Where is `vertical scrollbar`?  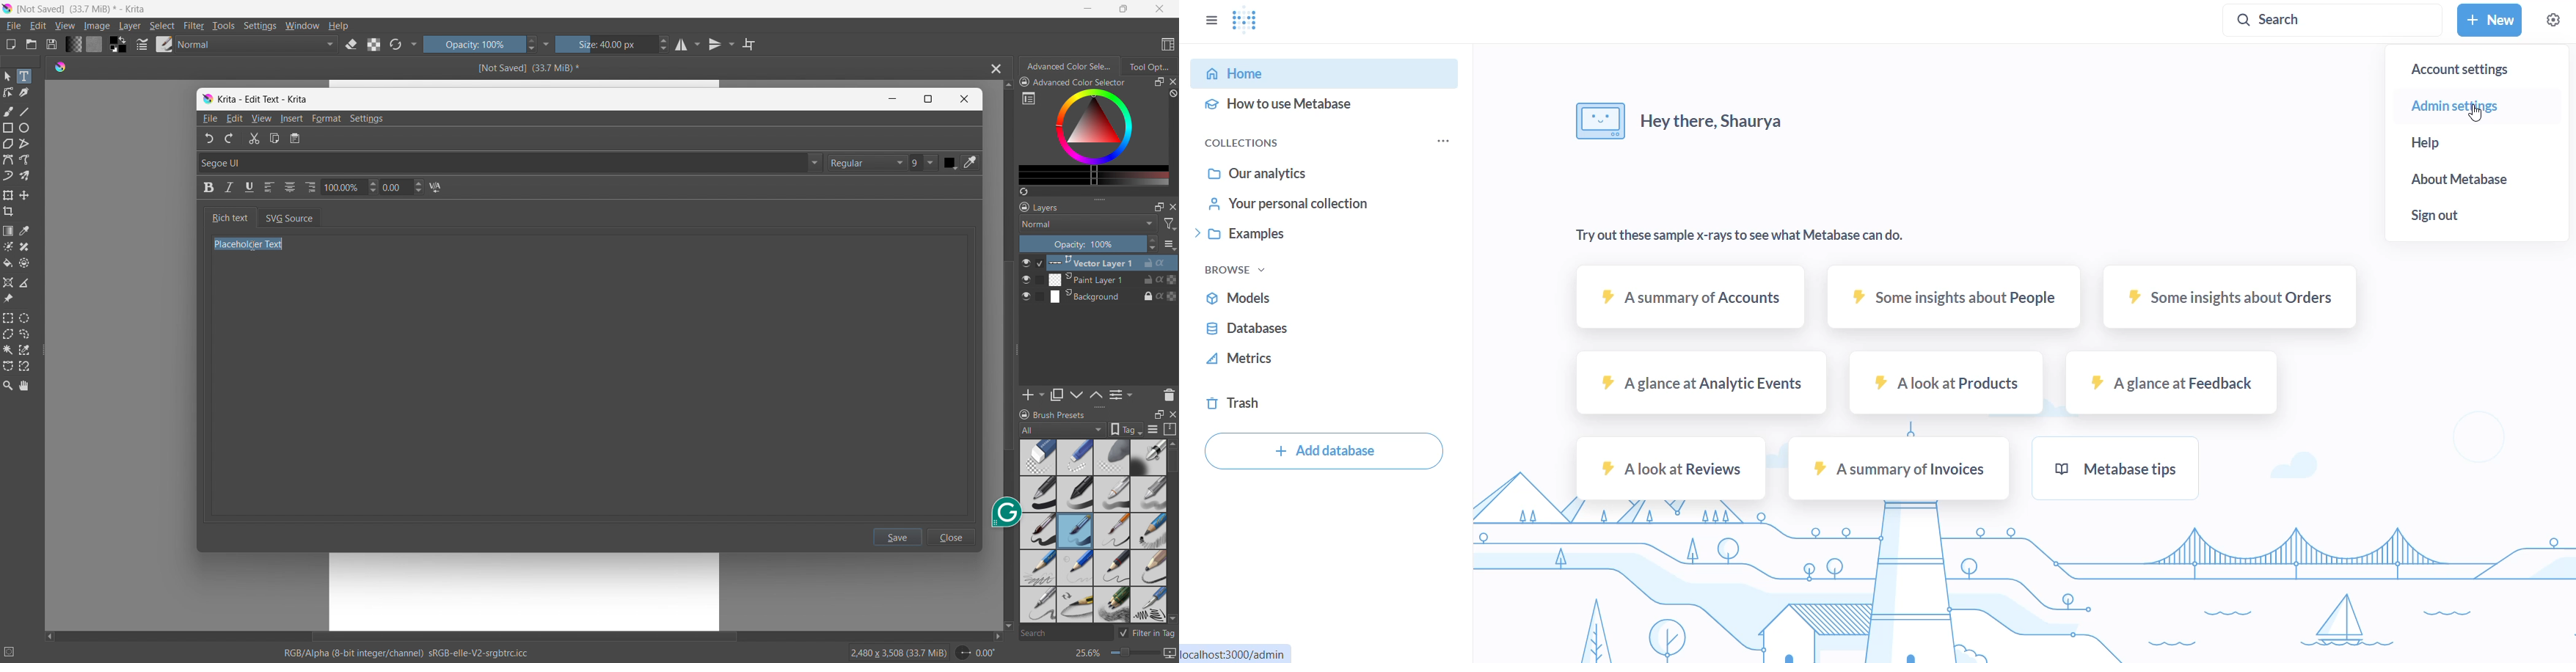 vertical scrollbar is located at coordinates (1005, 355).